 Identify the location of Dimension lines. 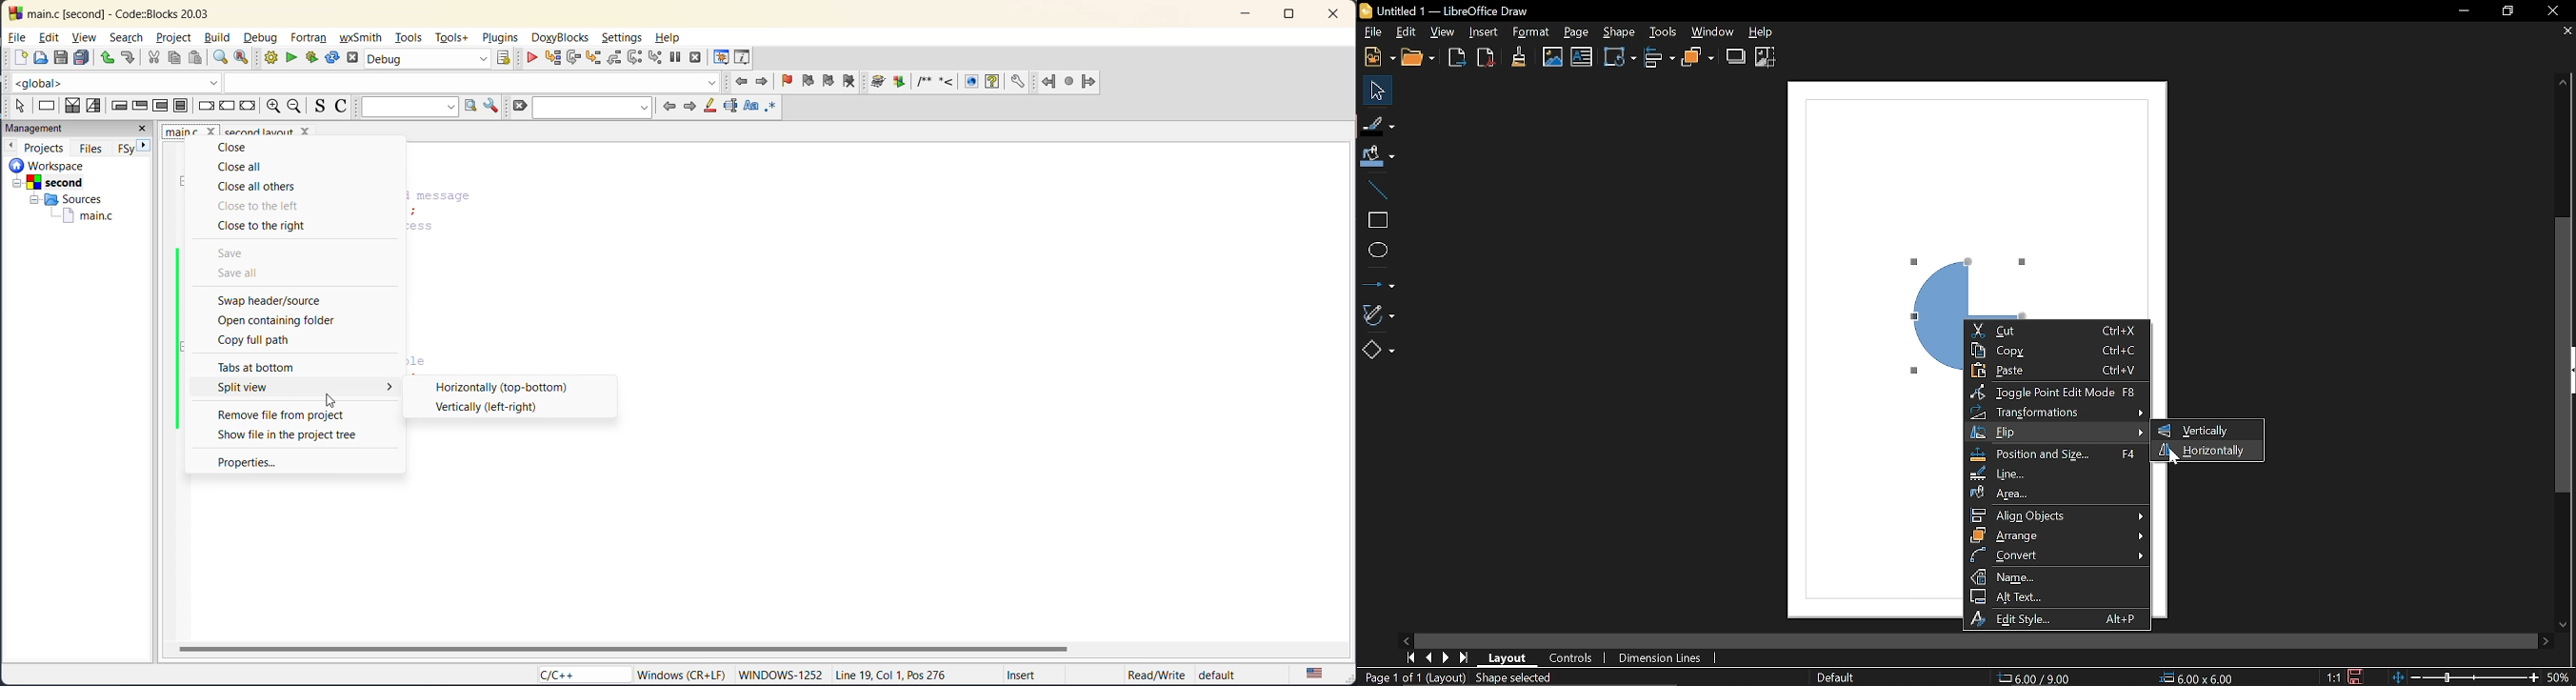
(1660, 657).